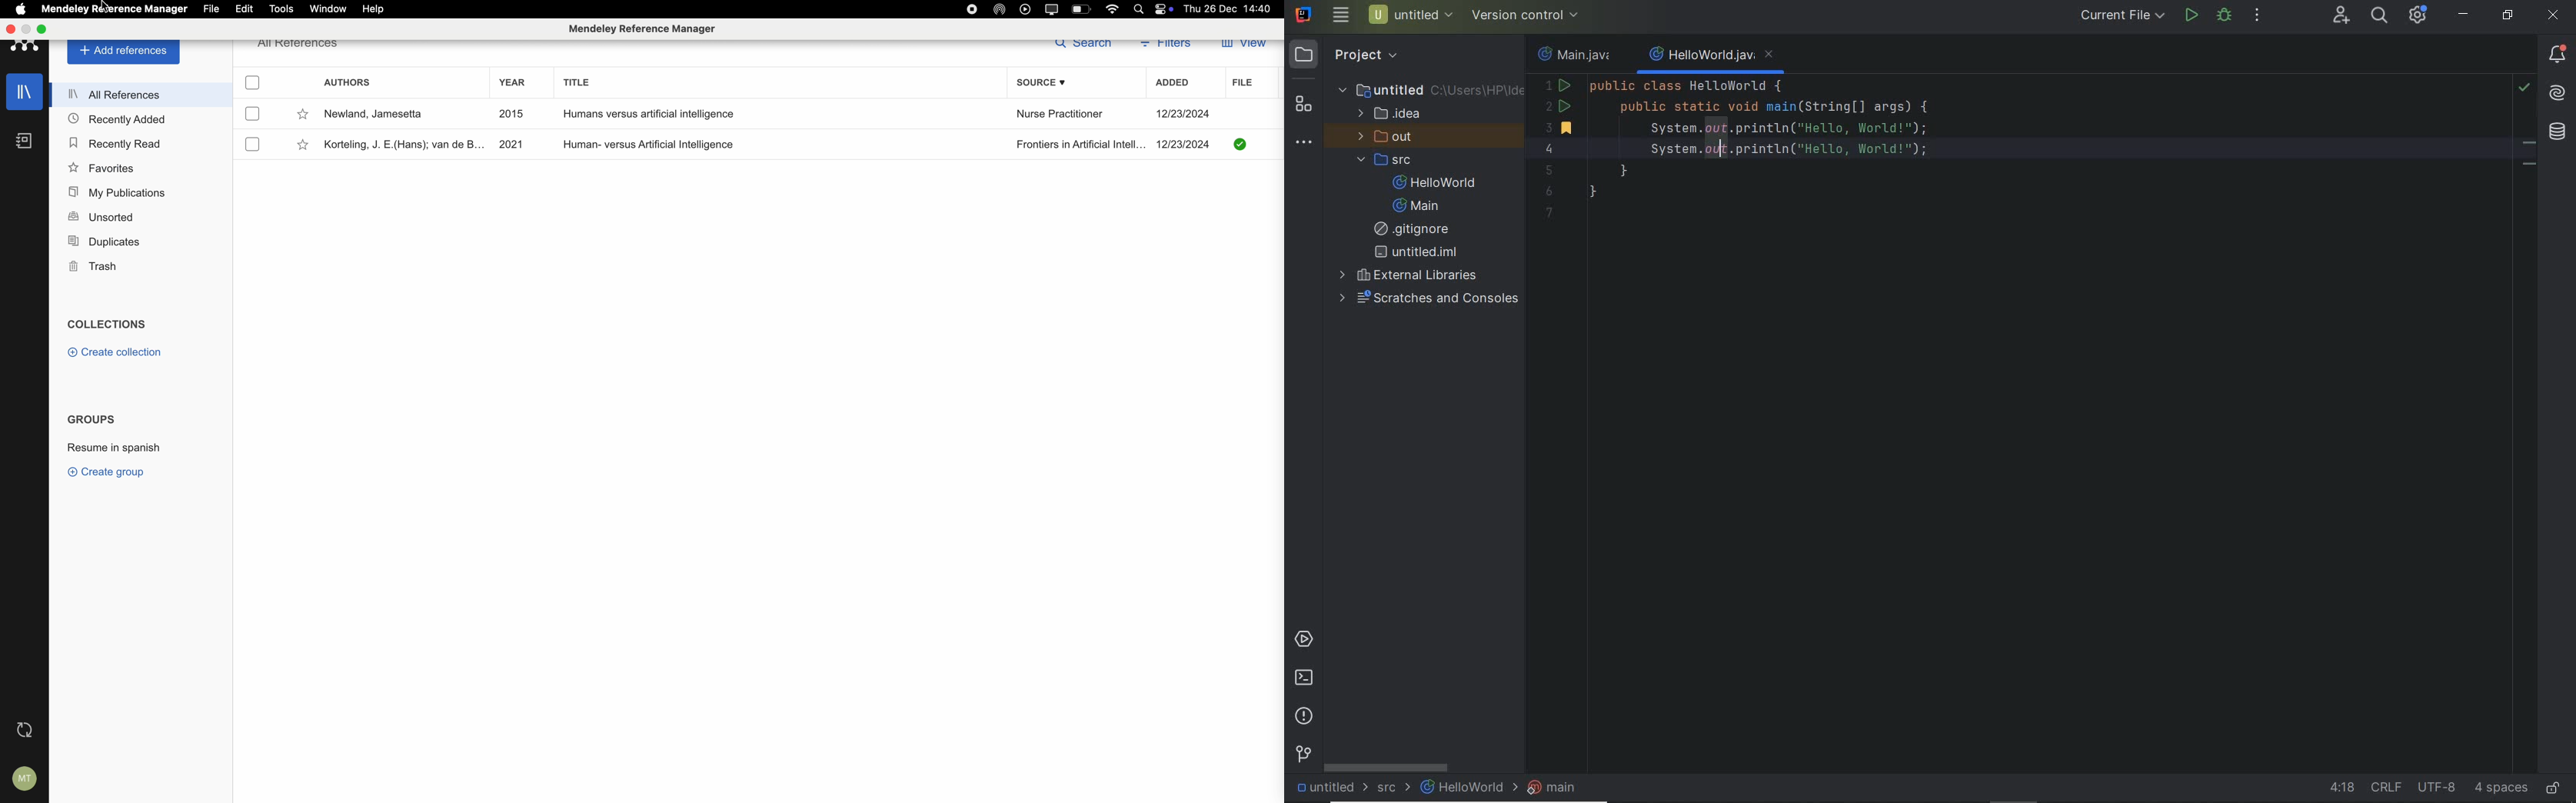 This screenshot has height=812, width=2576. What do you see at coordinates (2556, 92) in the screenshot?
I see `AI Assistant` at bounding box center [2556, 92].